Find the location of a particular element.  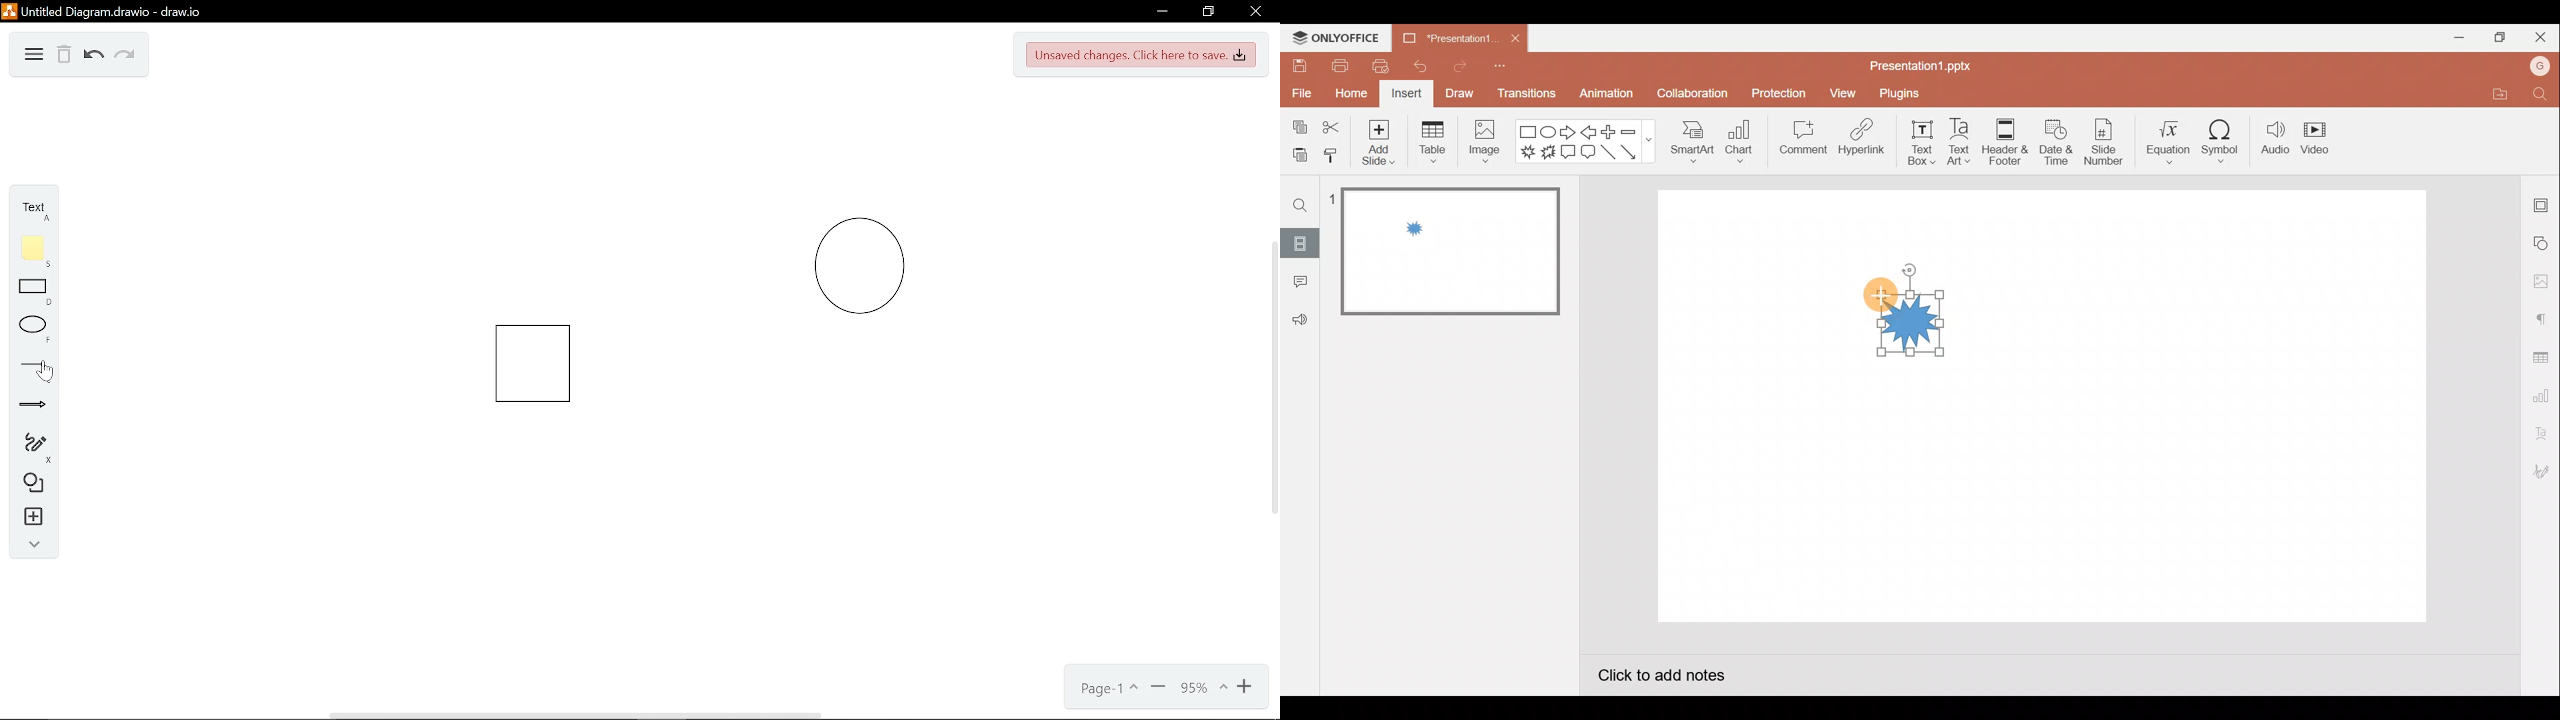

Plus is located at coordinates (1607, 132).